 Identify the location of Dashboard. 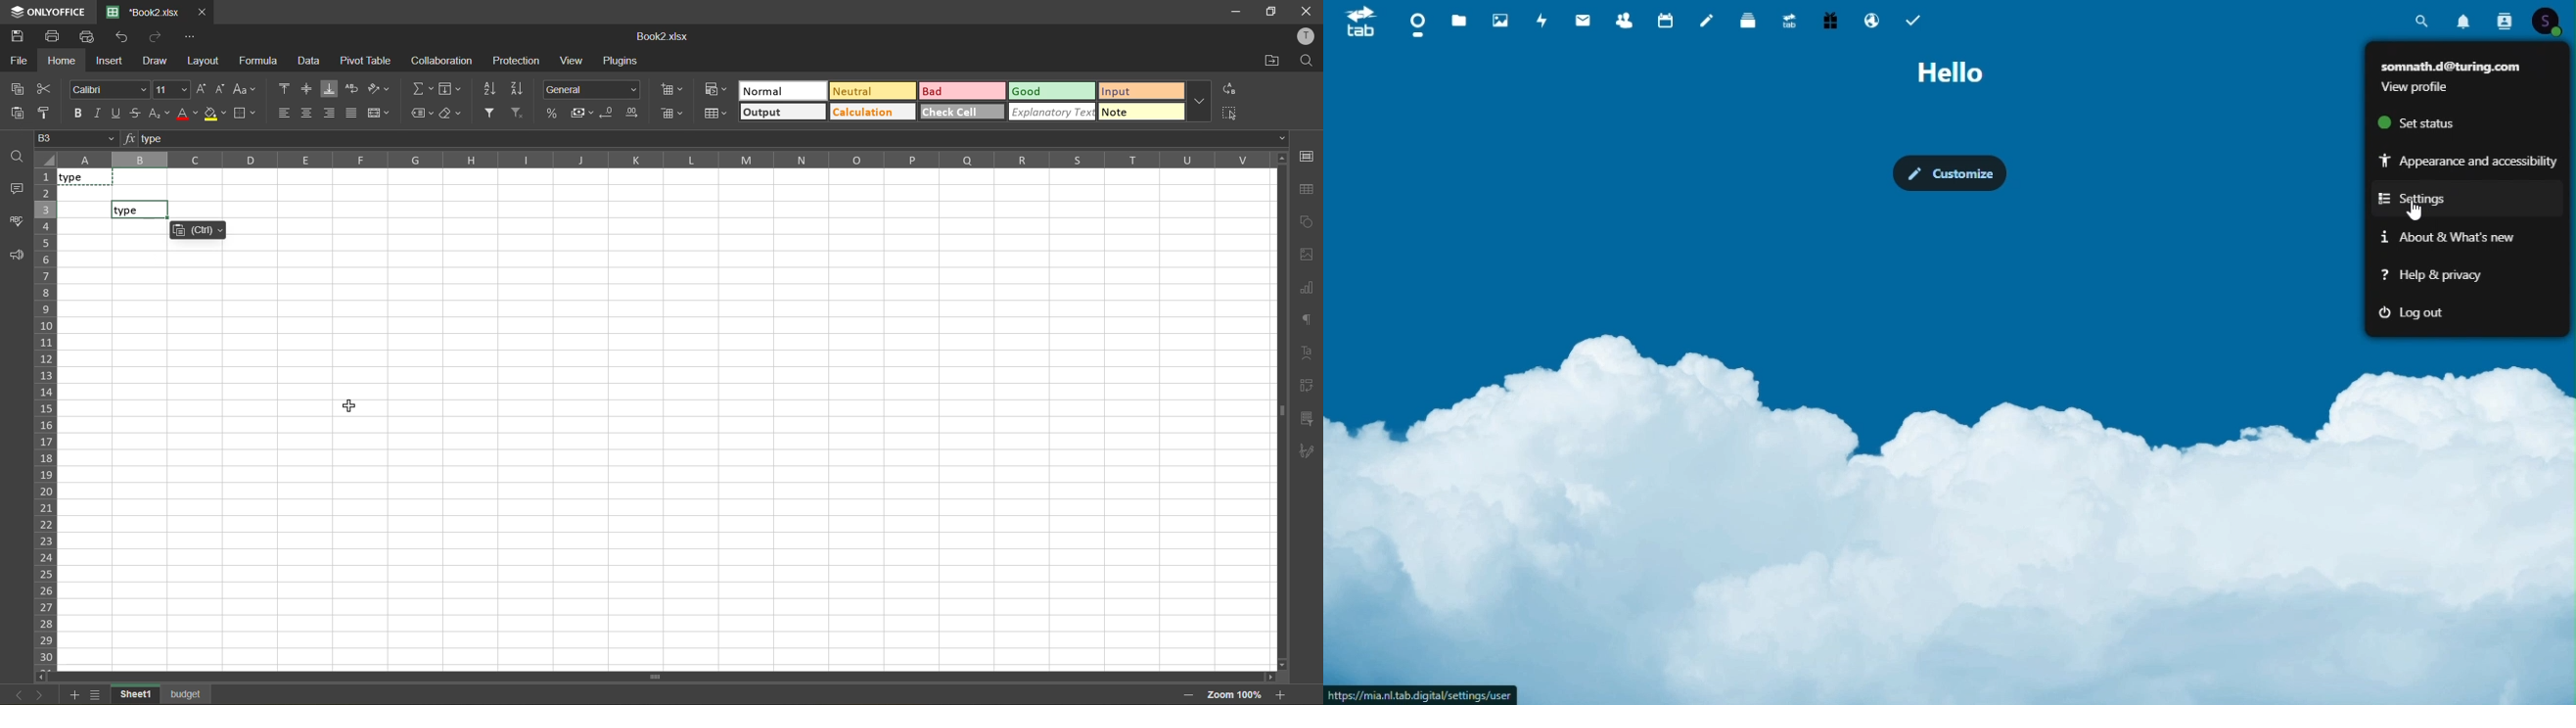
(1416, 24).